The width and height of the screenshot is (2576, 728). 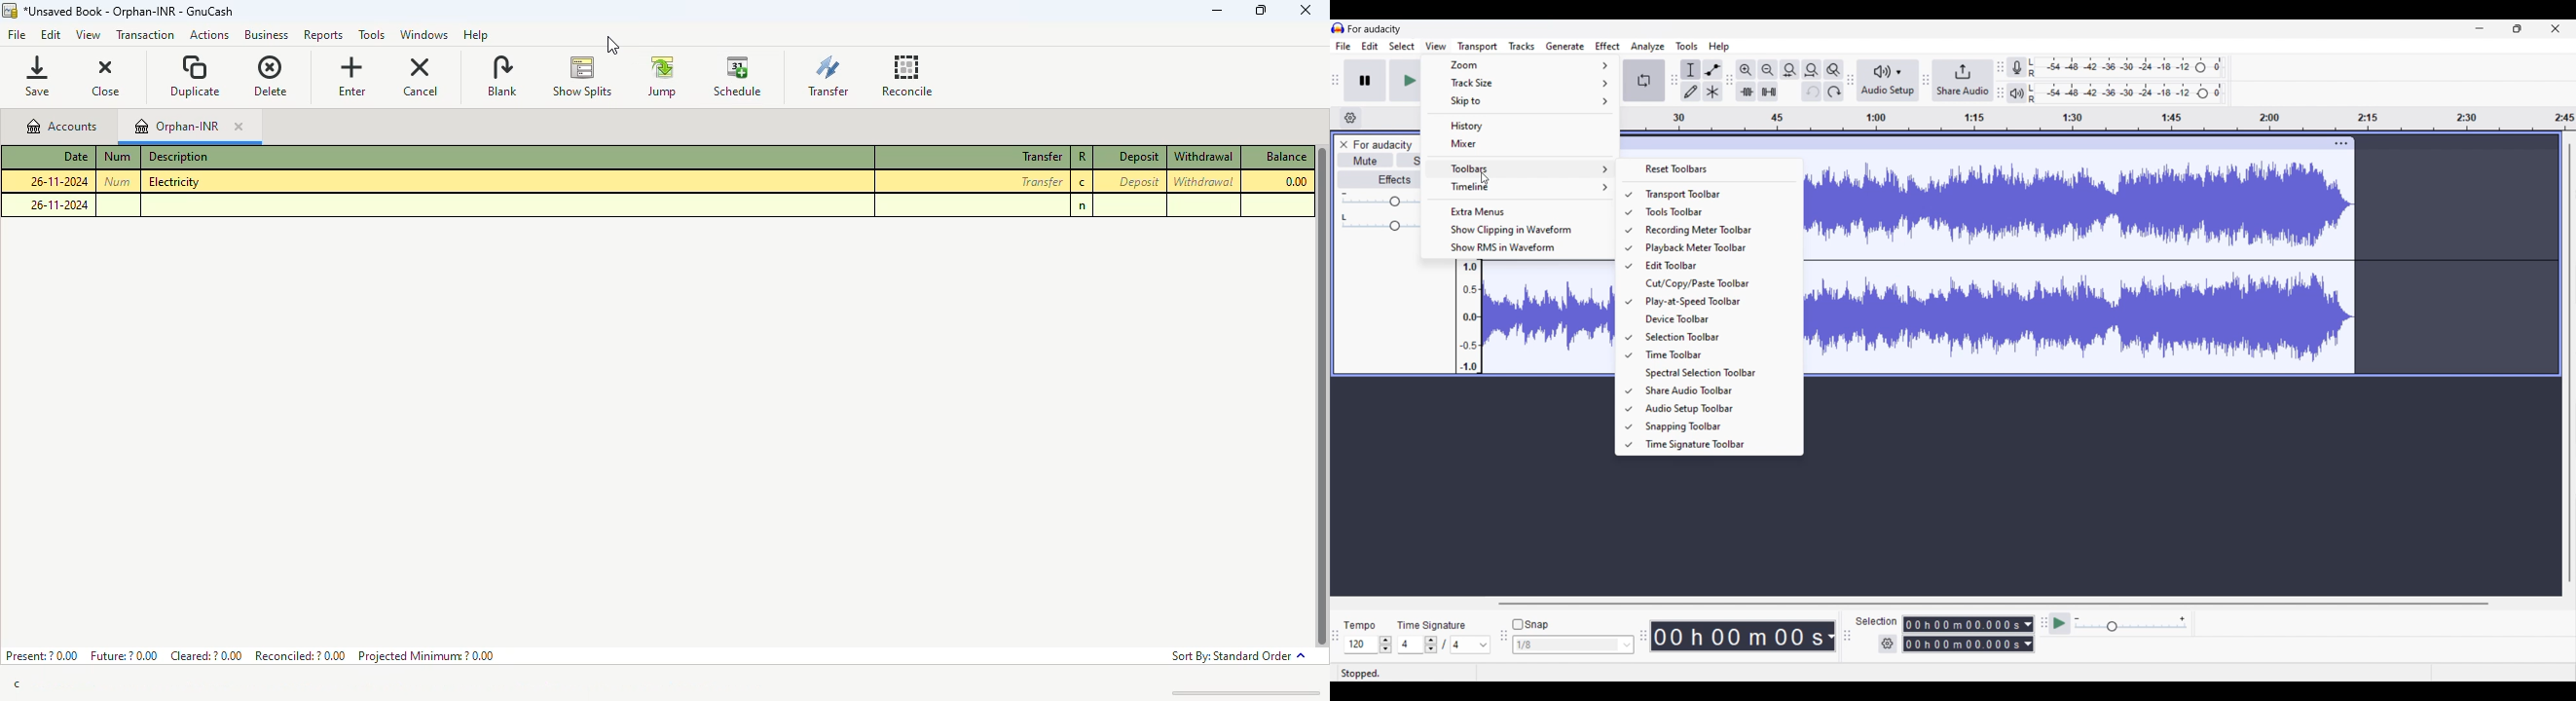 What do you see at coordinates (75, 155) in the screenshot?
I see `date` at bounding box center [75, 155].